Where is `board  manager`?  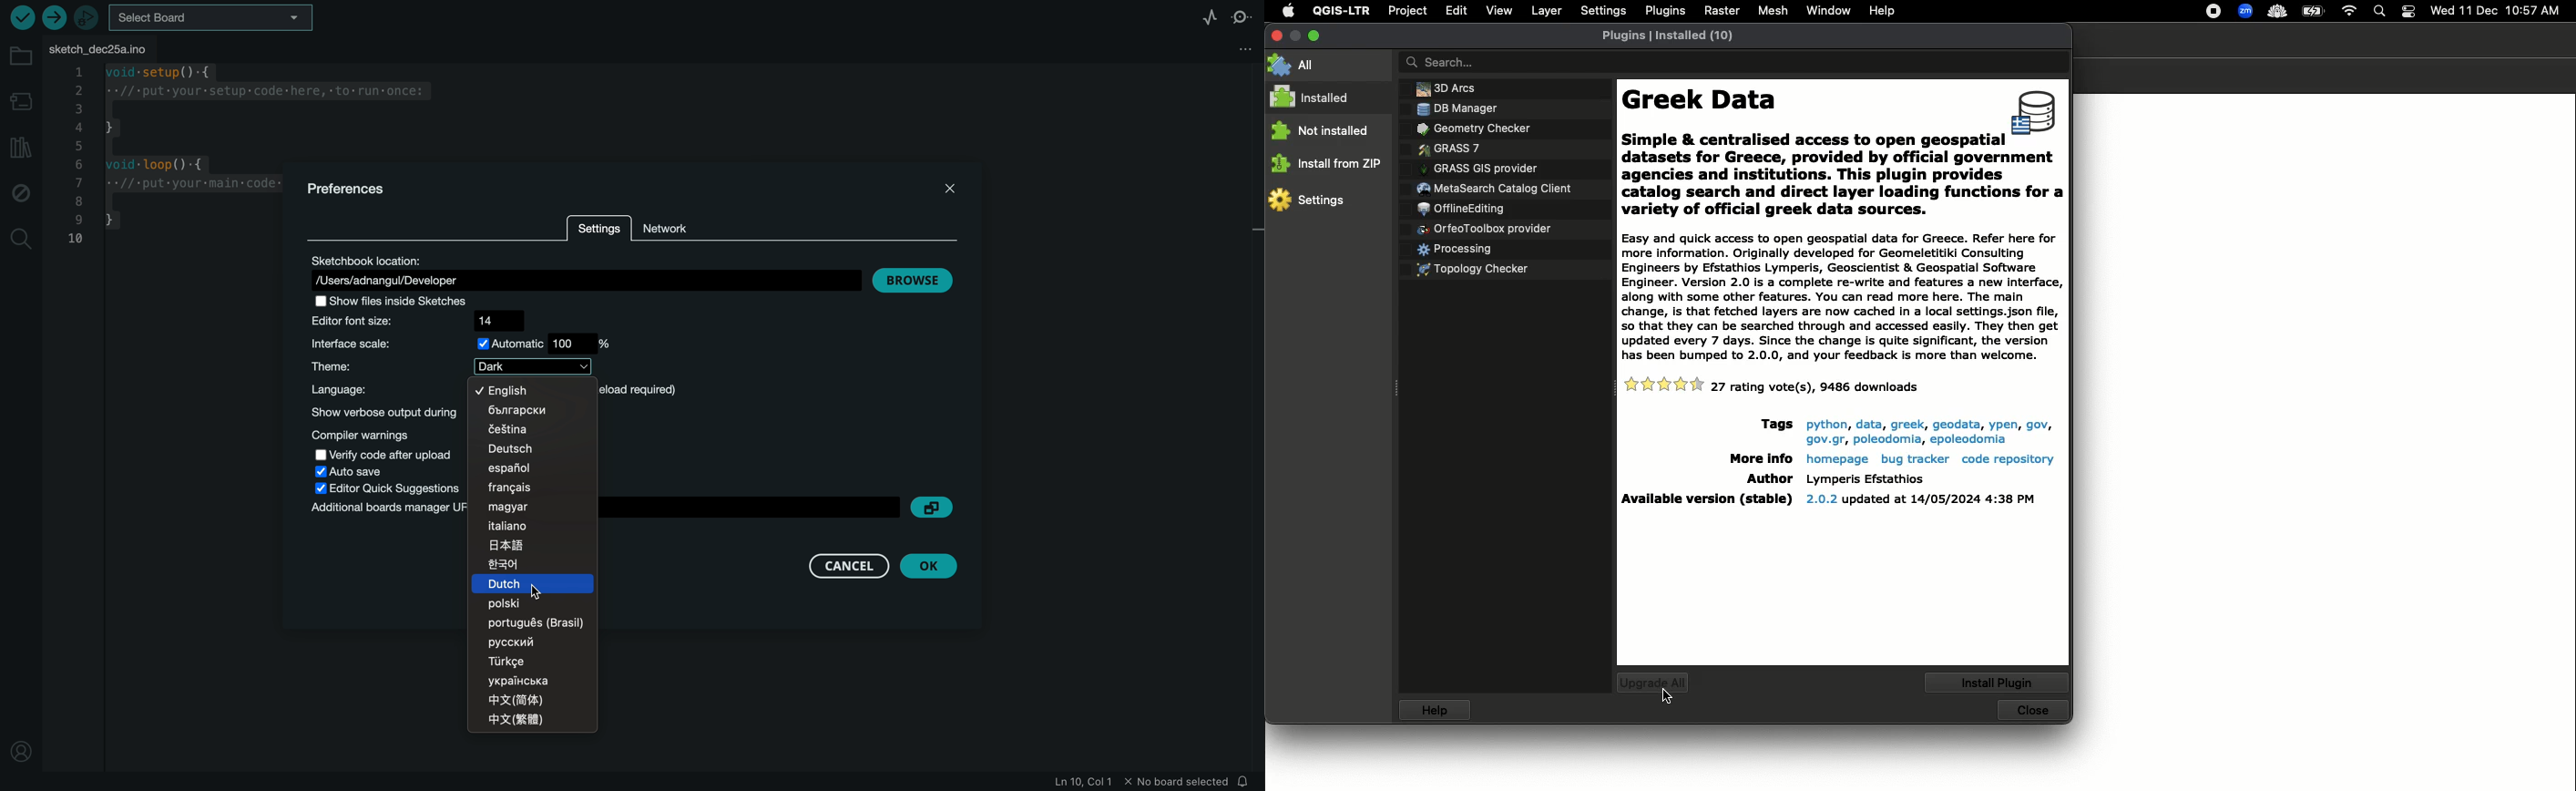 board  manager is located at coordinates (22, 102).